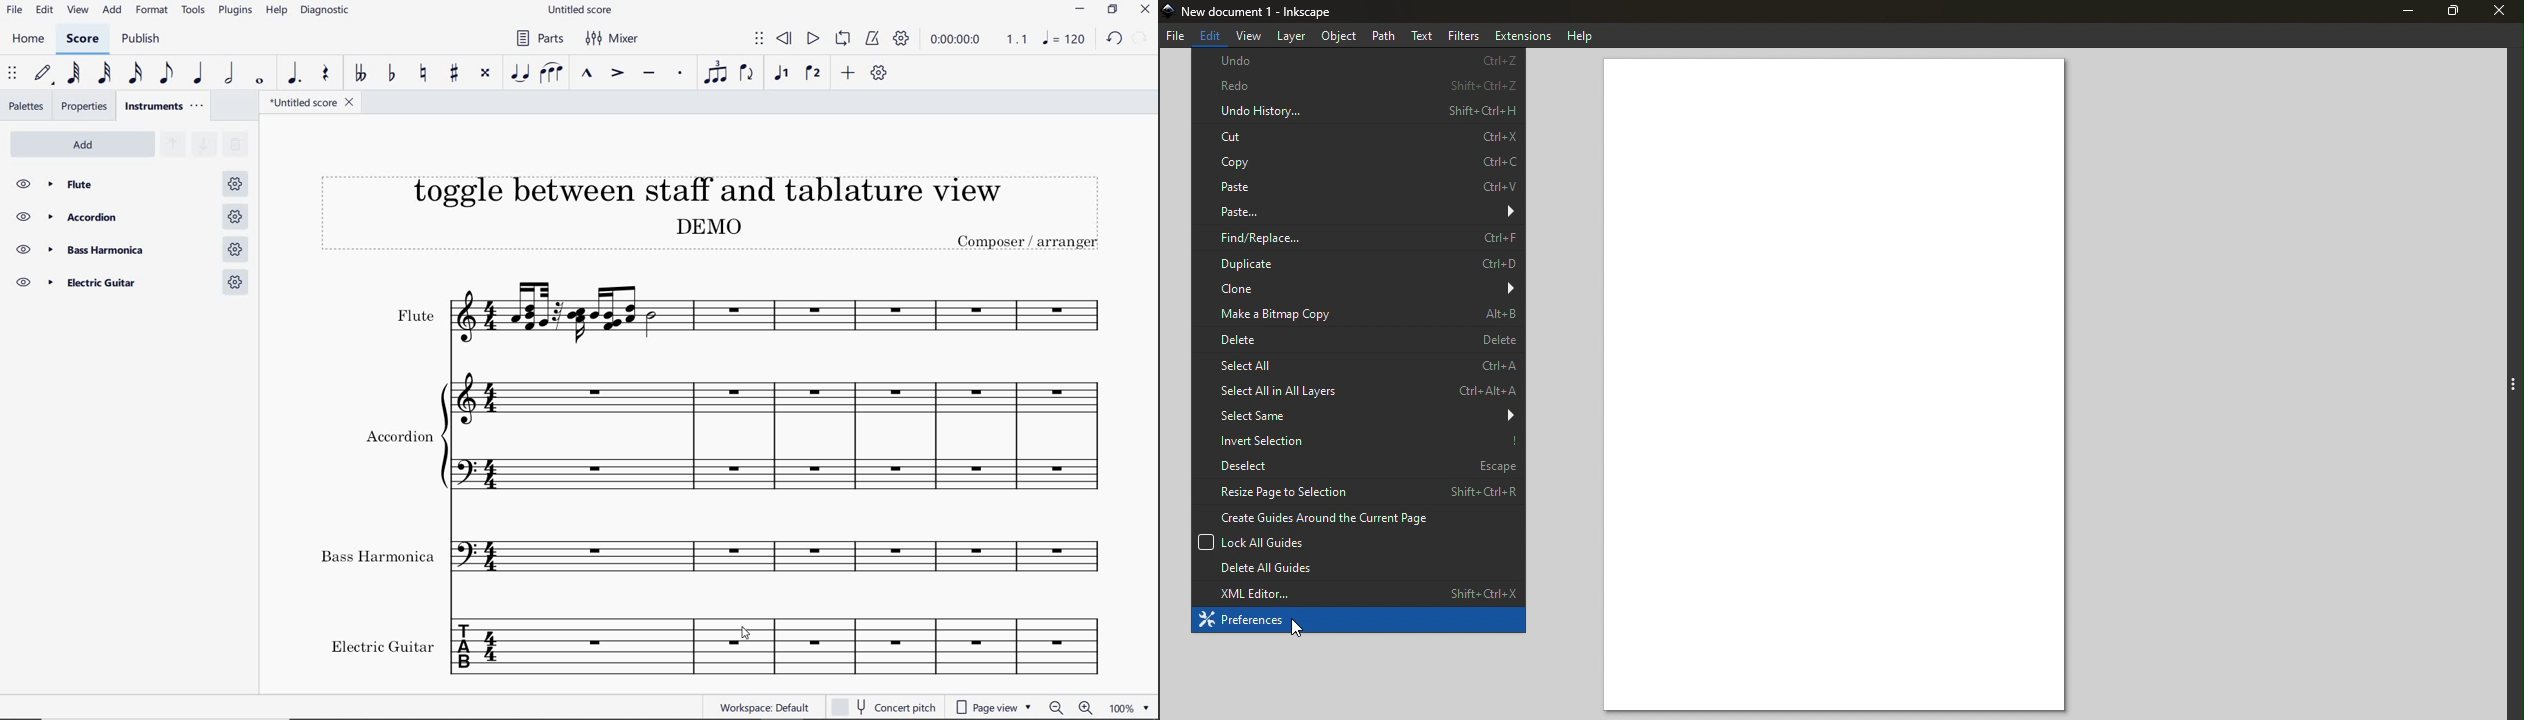 This screenshot has height=728, width=2548. I want to click on toggle double-flat, so click(361, 72).